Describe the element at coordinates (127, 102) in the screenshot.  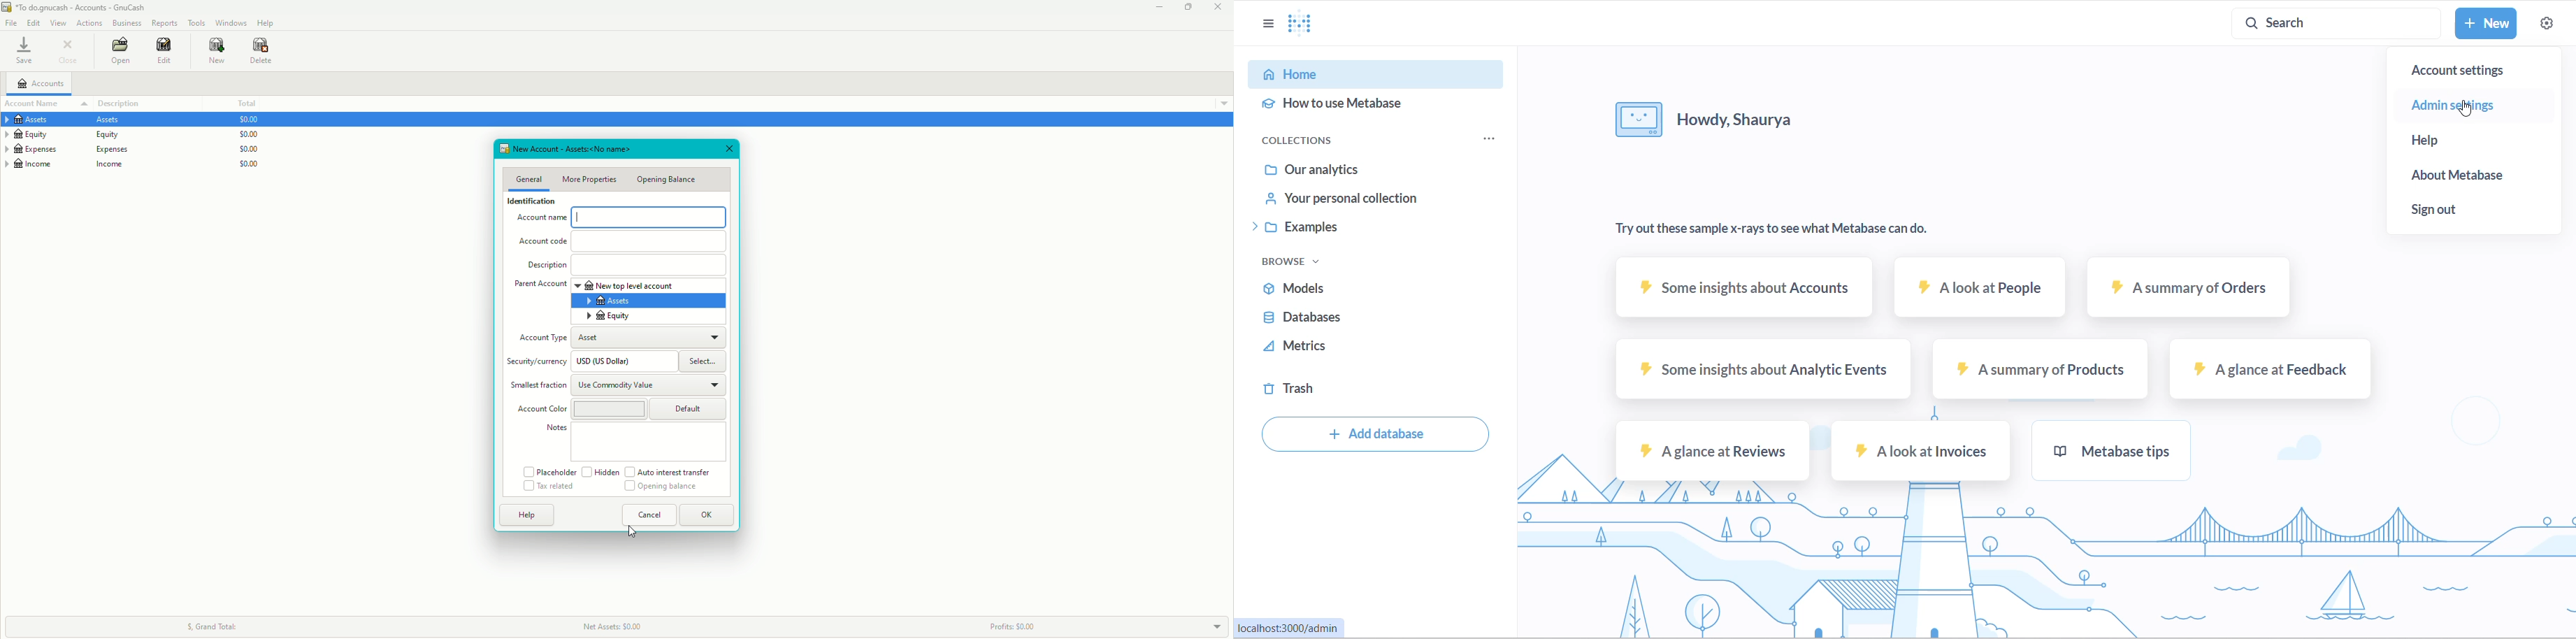
I see `Description` at that location.